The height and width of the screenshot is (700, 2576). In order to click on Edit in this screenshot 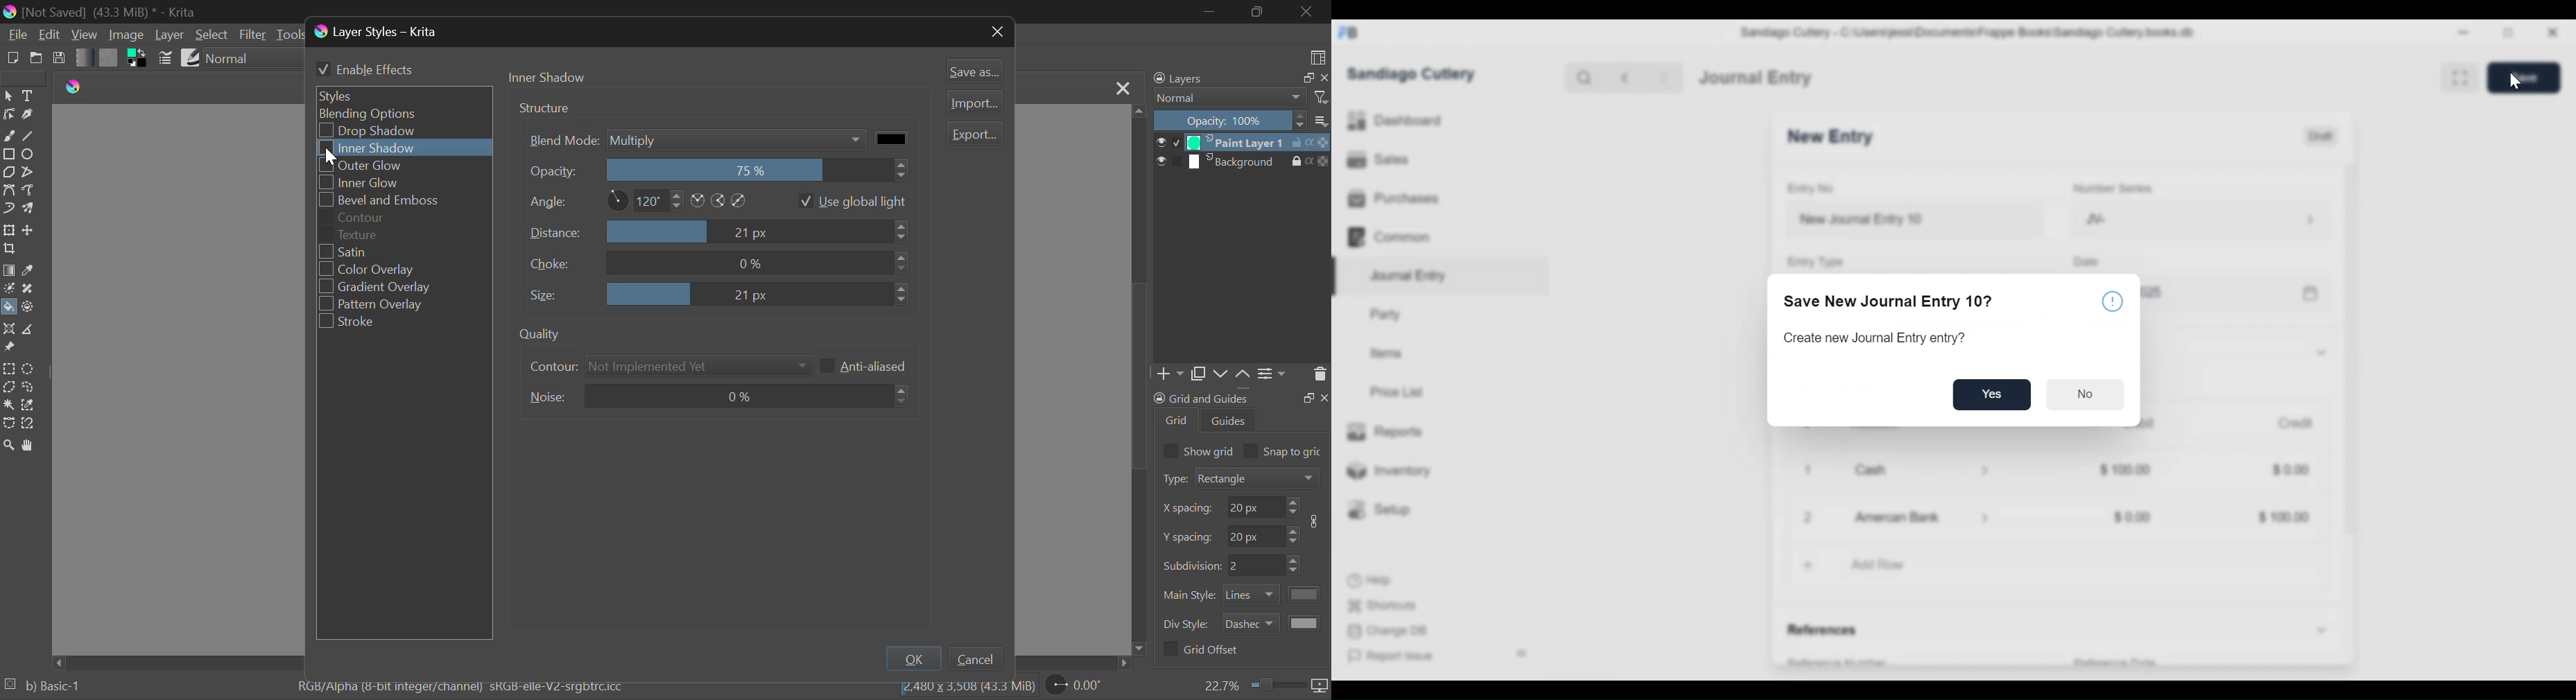, I will do `click(50, 35)`.